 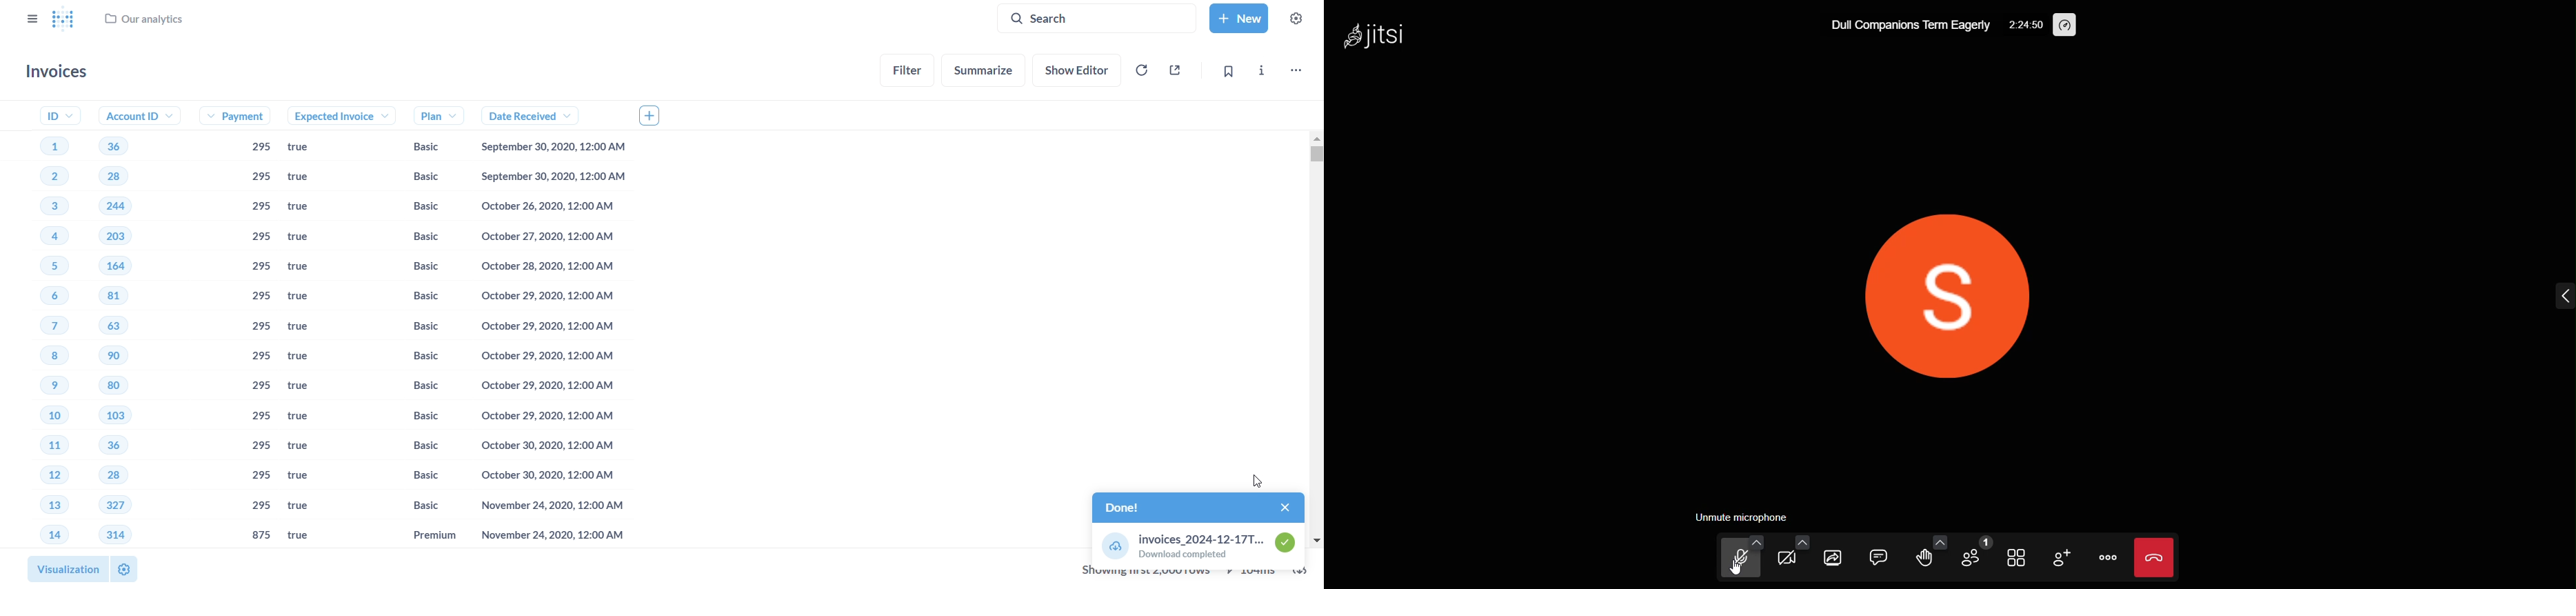 I want to click on 3, so click(x=44, y=208).